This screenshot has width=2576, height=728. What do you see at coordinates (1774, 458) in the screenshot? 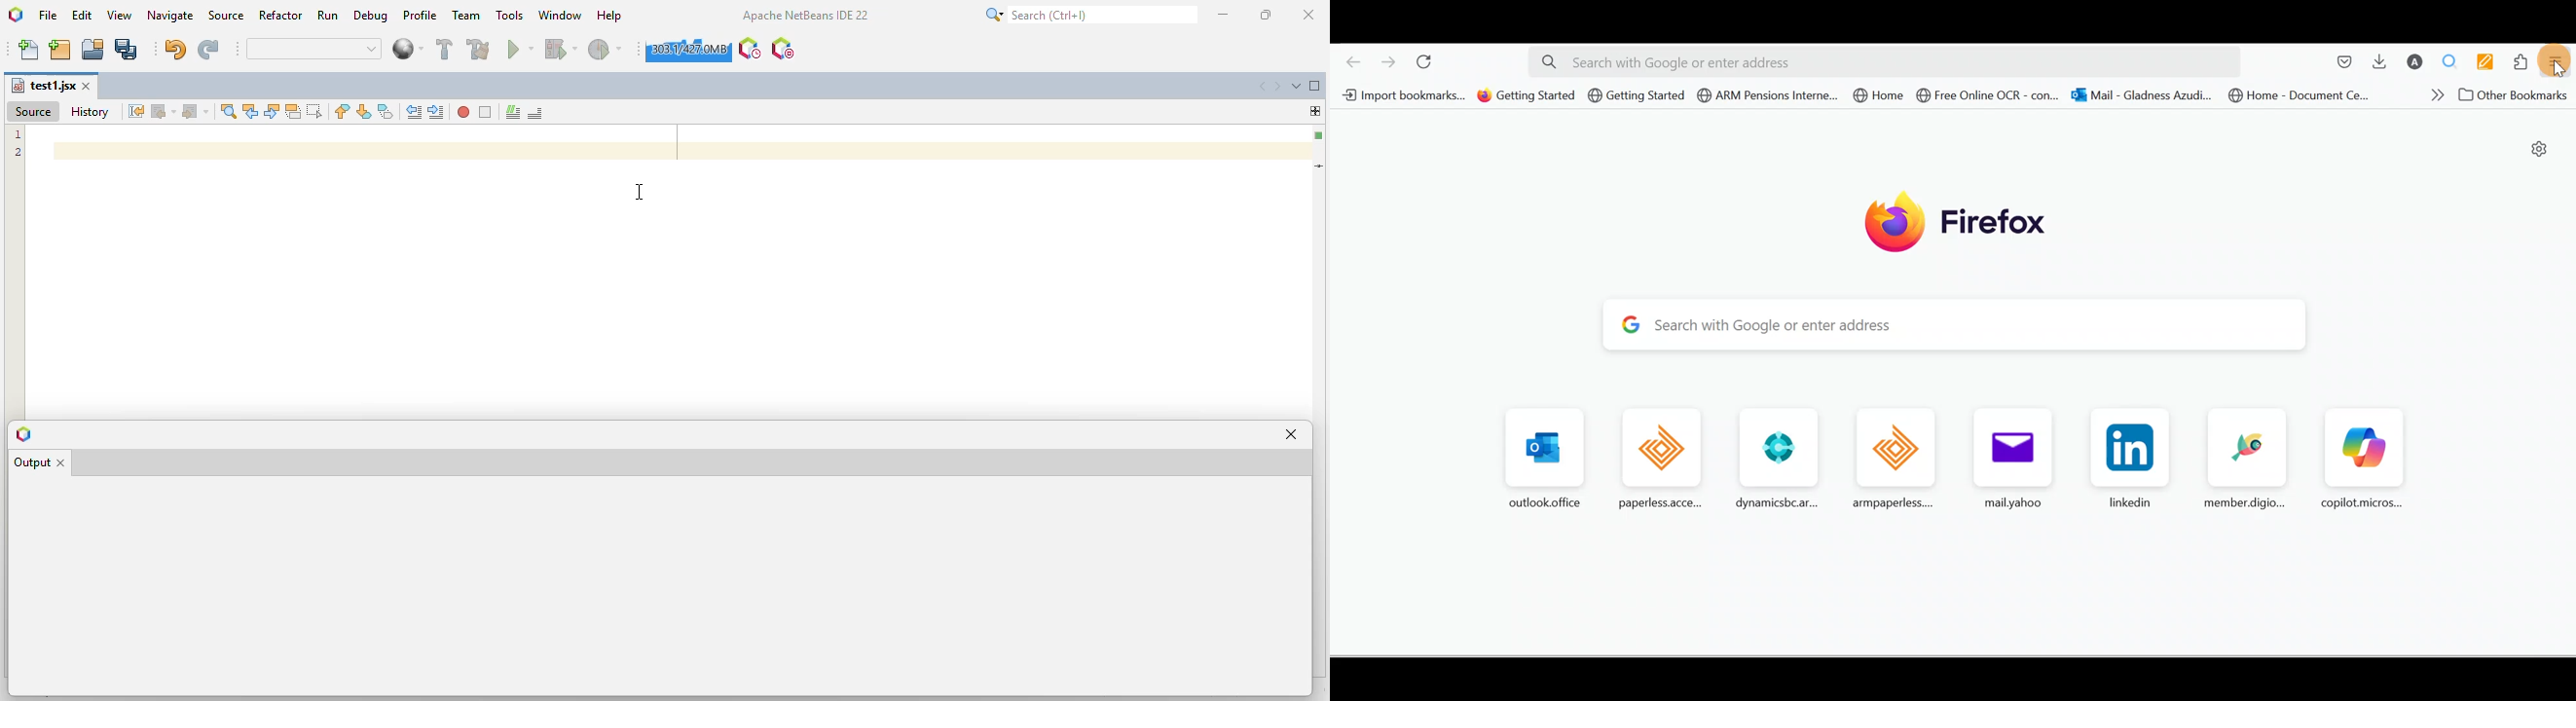
I see `Frequently browsed page` at bounding box center [1774, 458].